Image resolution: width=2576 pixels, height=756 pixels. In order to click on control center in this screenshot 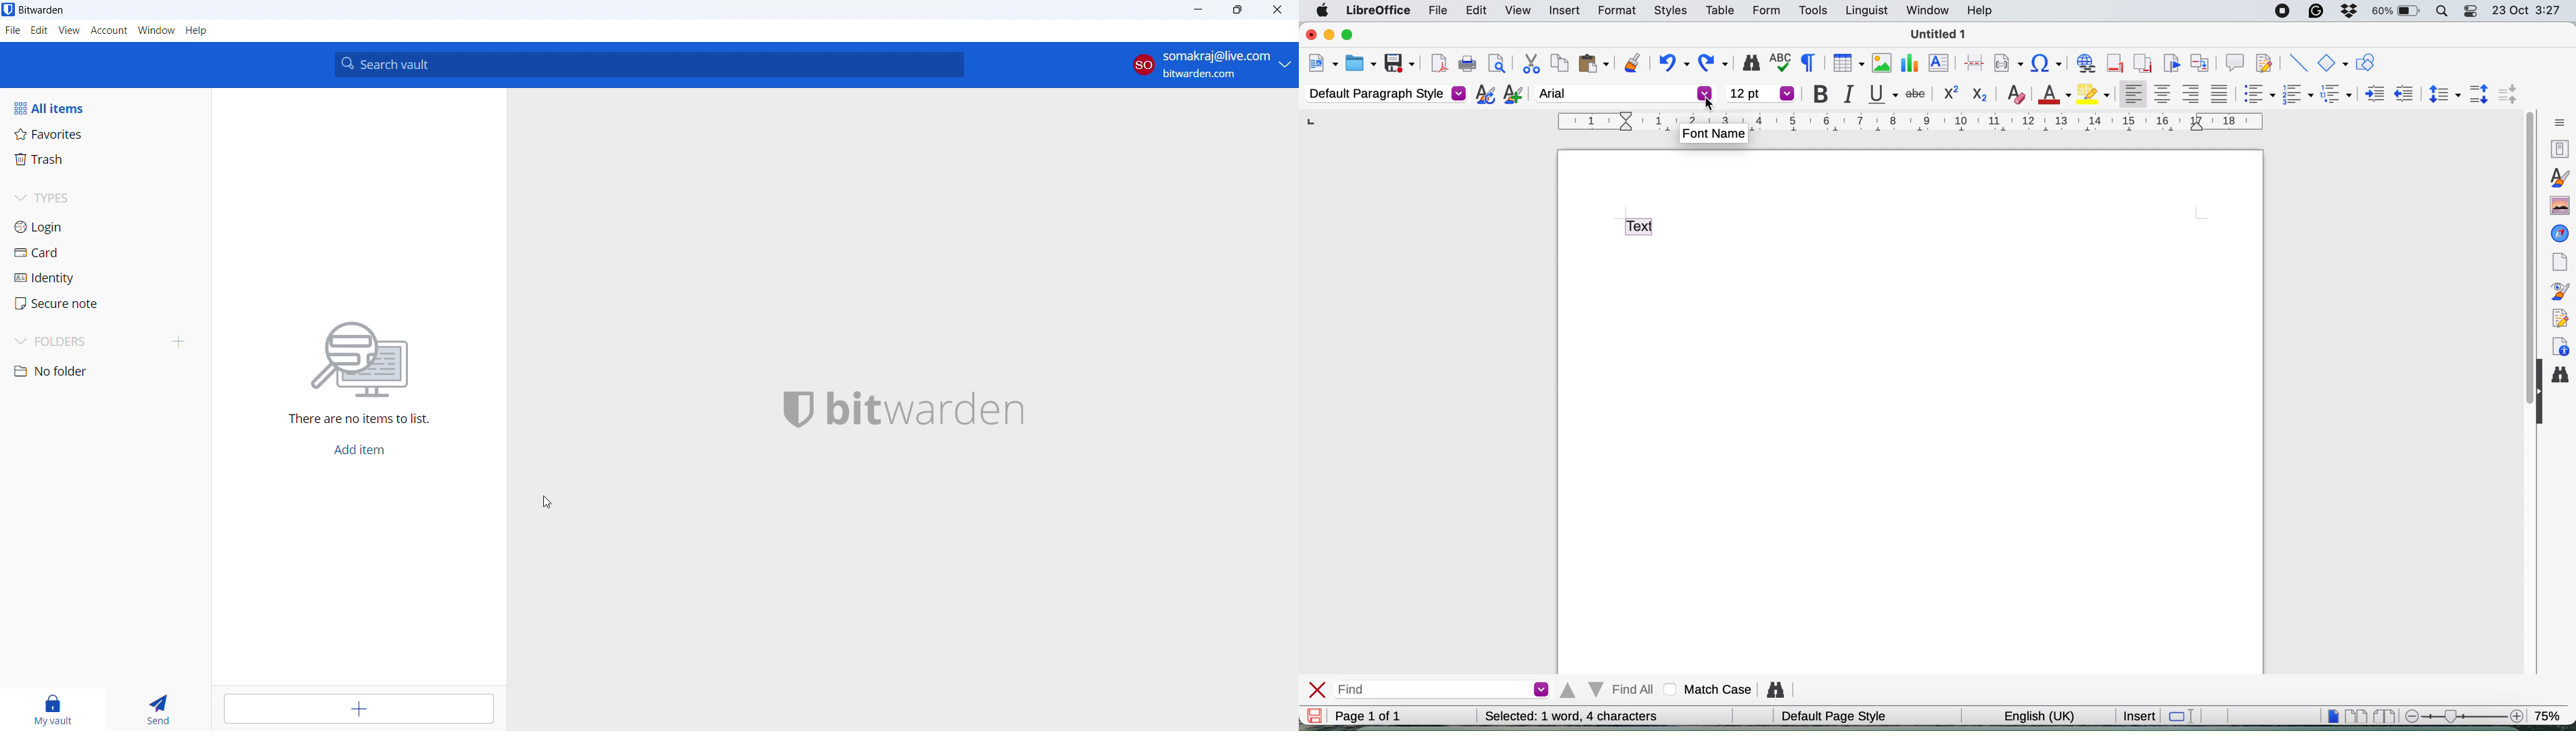, I will do `click(2472, 12)`.